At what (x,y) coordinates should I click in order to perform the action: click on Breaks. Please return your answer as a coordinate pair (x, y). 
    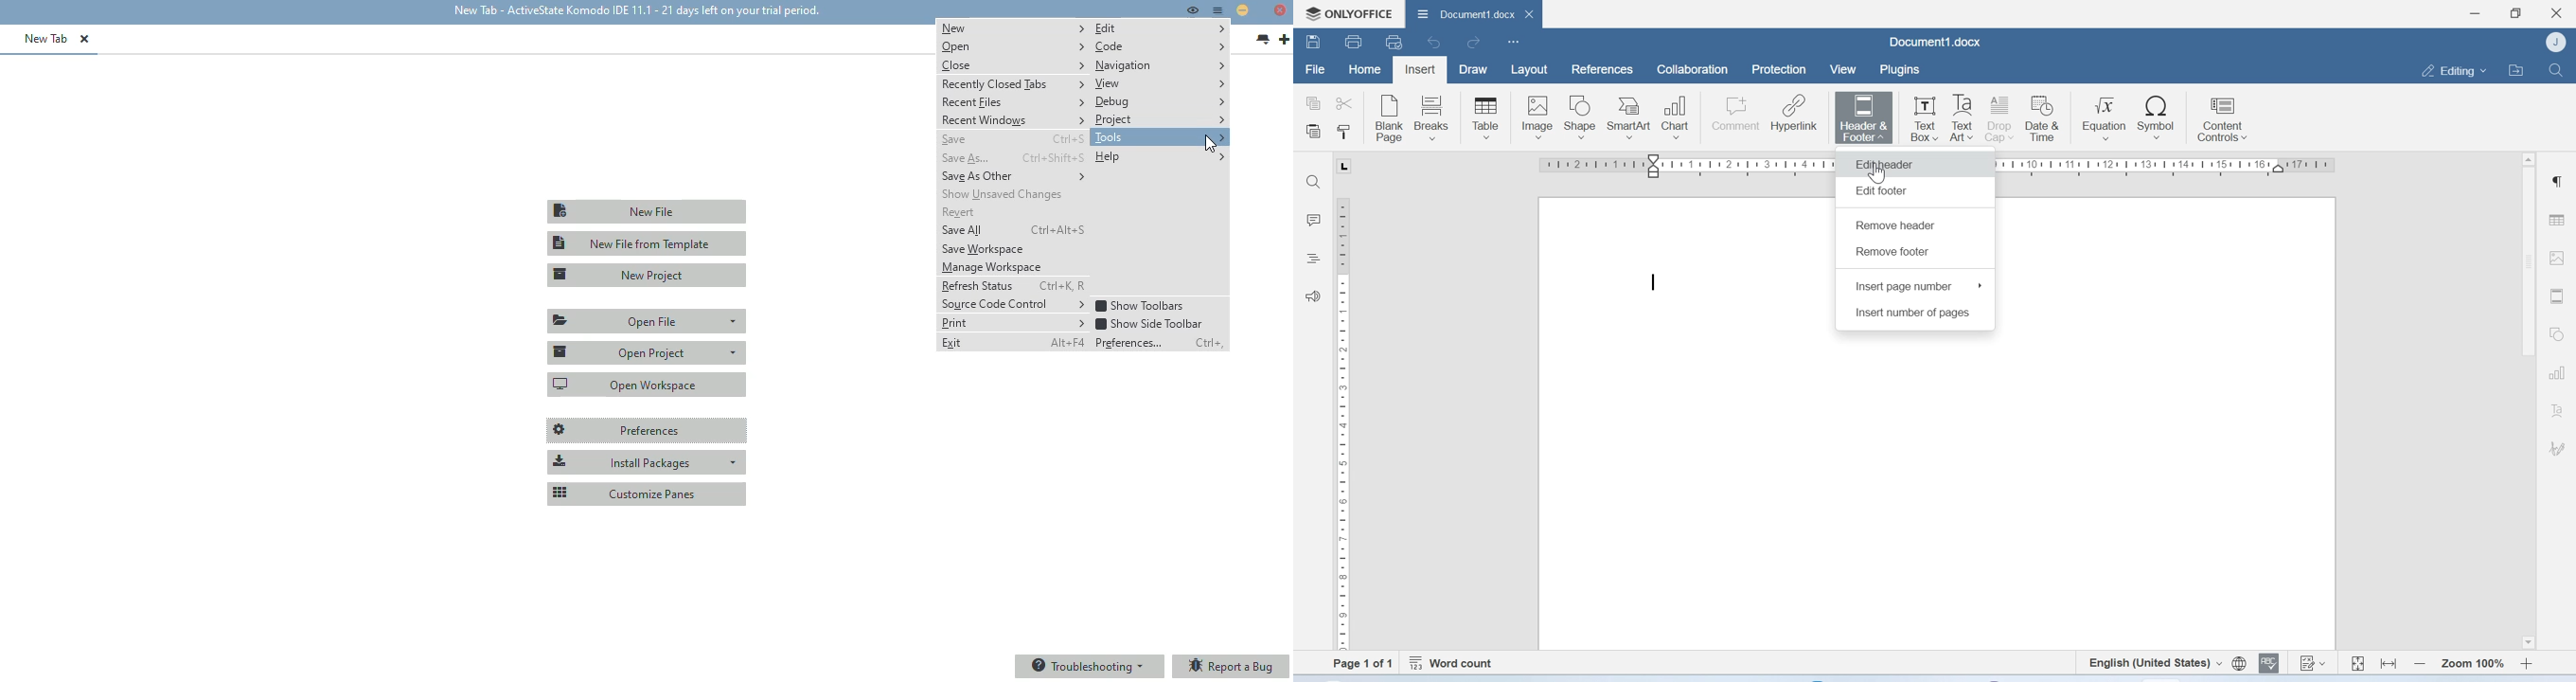
    Looking at the image, I should click on (1436, 117).